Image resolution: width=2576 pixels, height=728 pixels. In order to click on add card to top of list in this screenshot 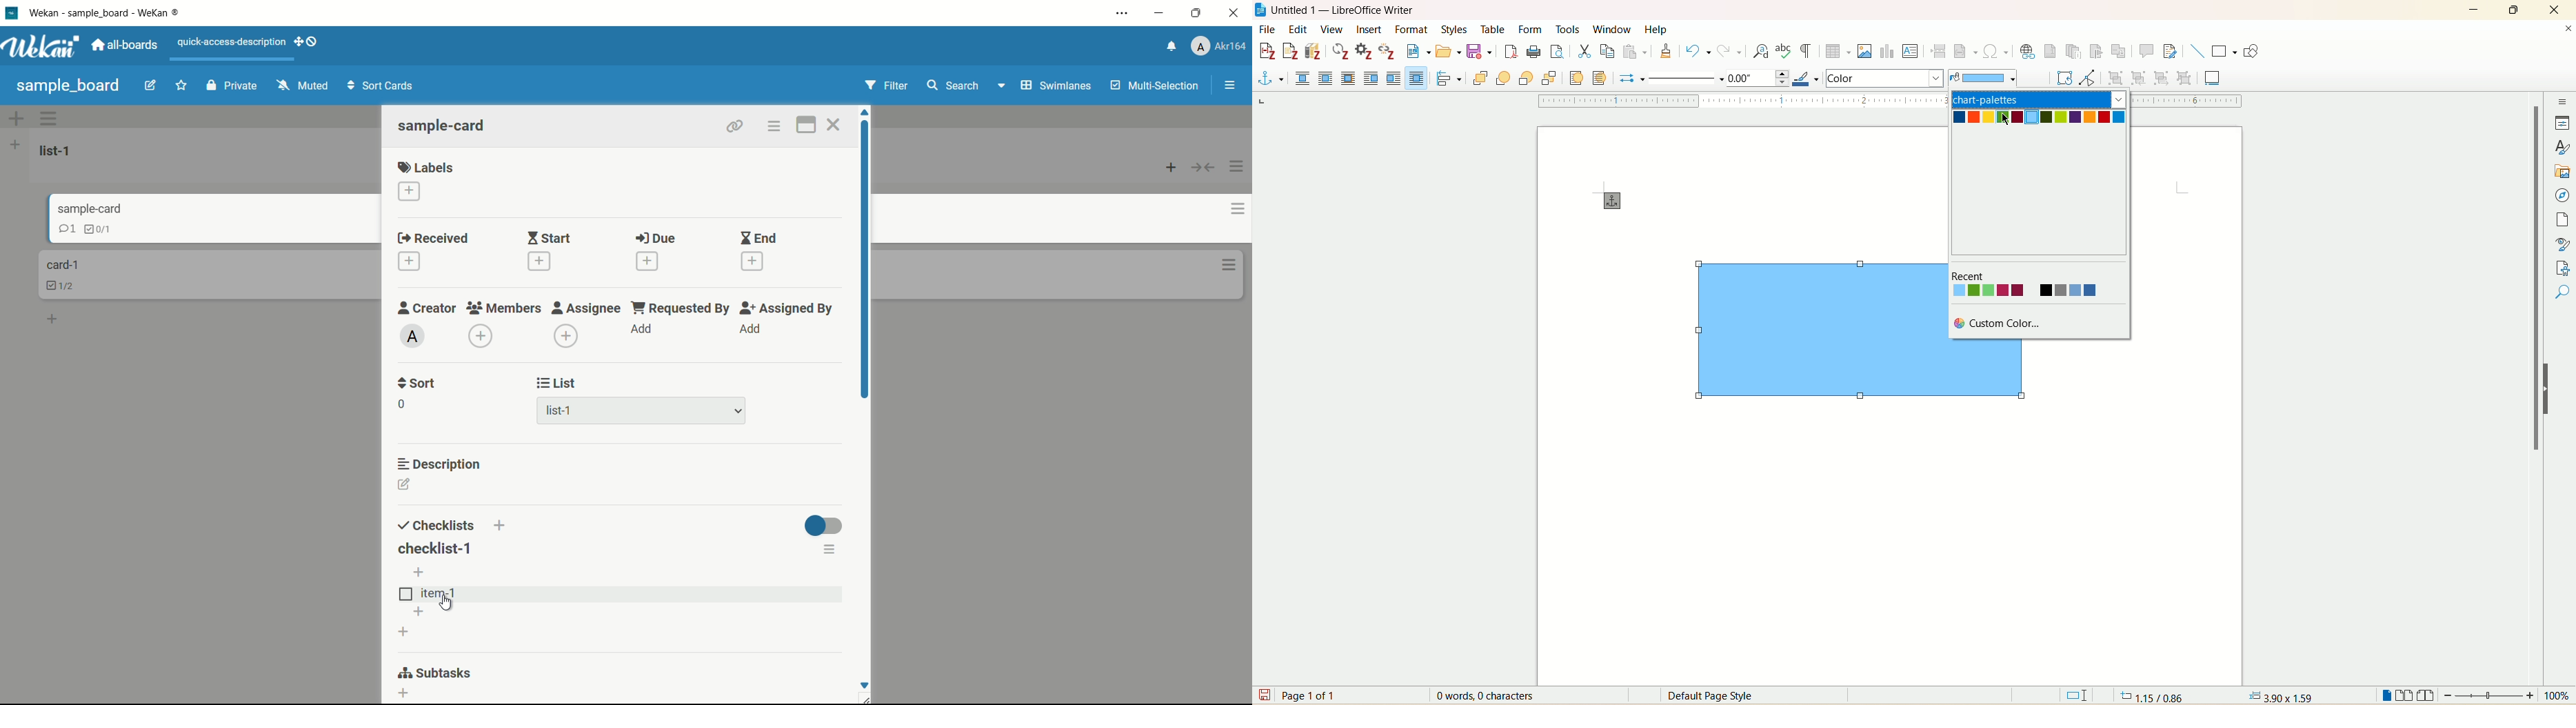, I will do `click(1172, 168)`.